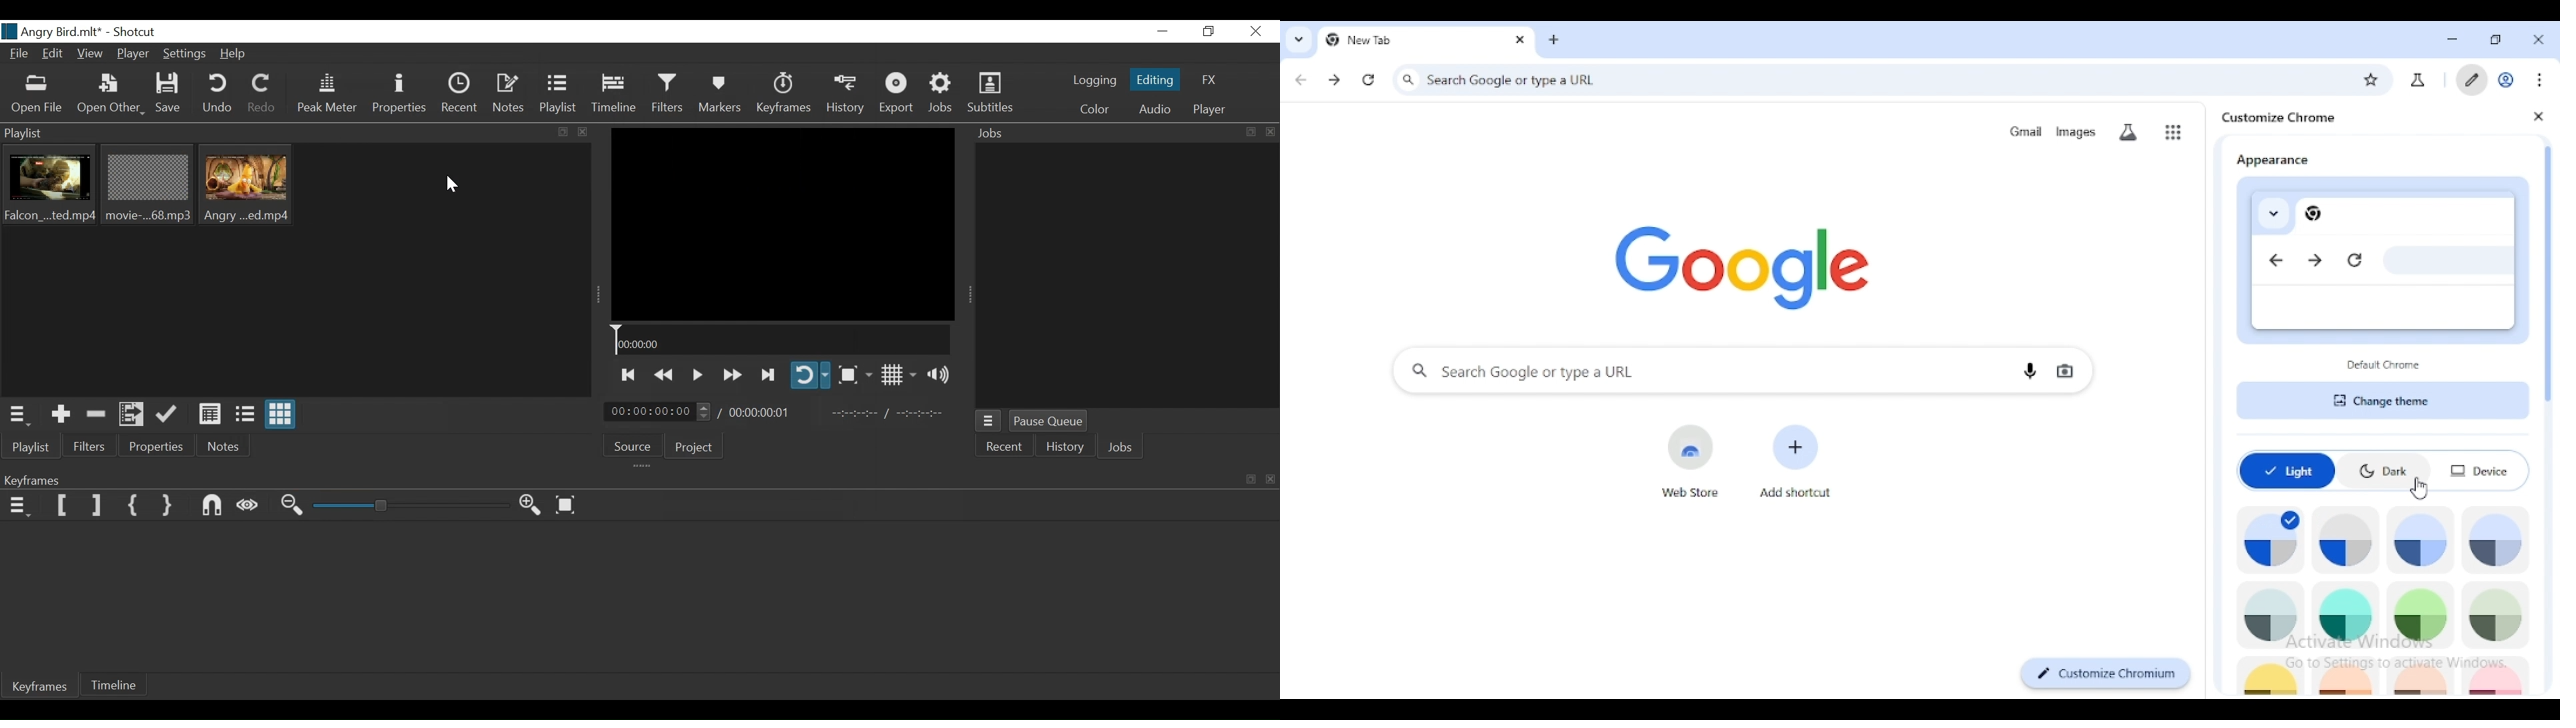 The width and height of the screenshot is (2576, 728). What do you see at coordinates (221, 447) in the screenshot?
I see `Notes` at bounding box center [221, 447].